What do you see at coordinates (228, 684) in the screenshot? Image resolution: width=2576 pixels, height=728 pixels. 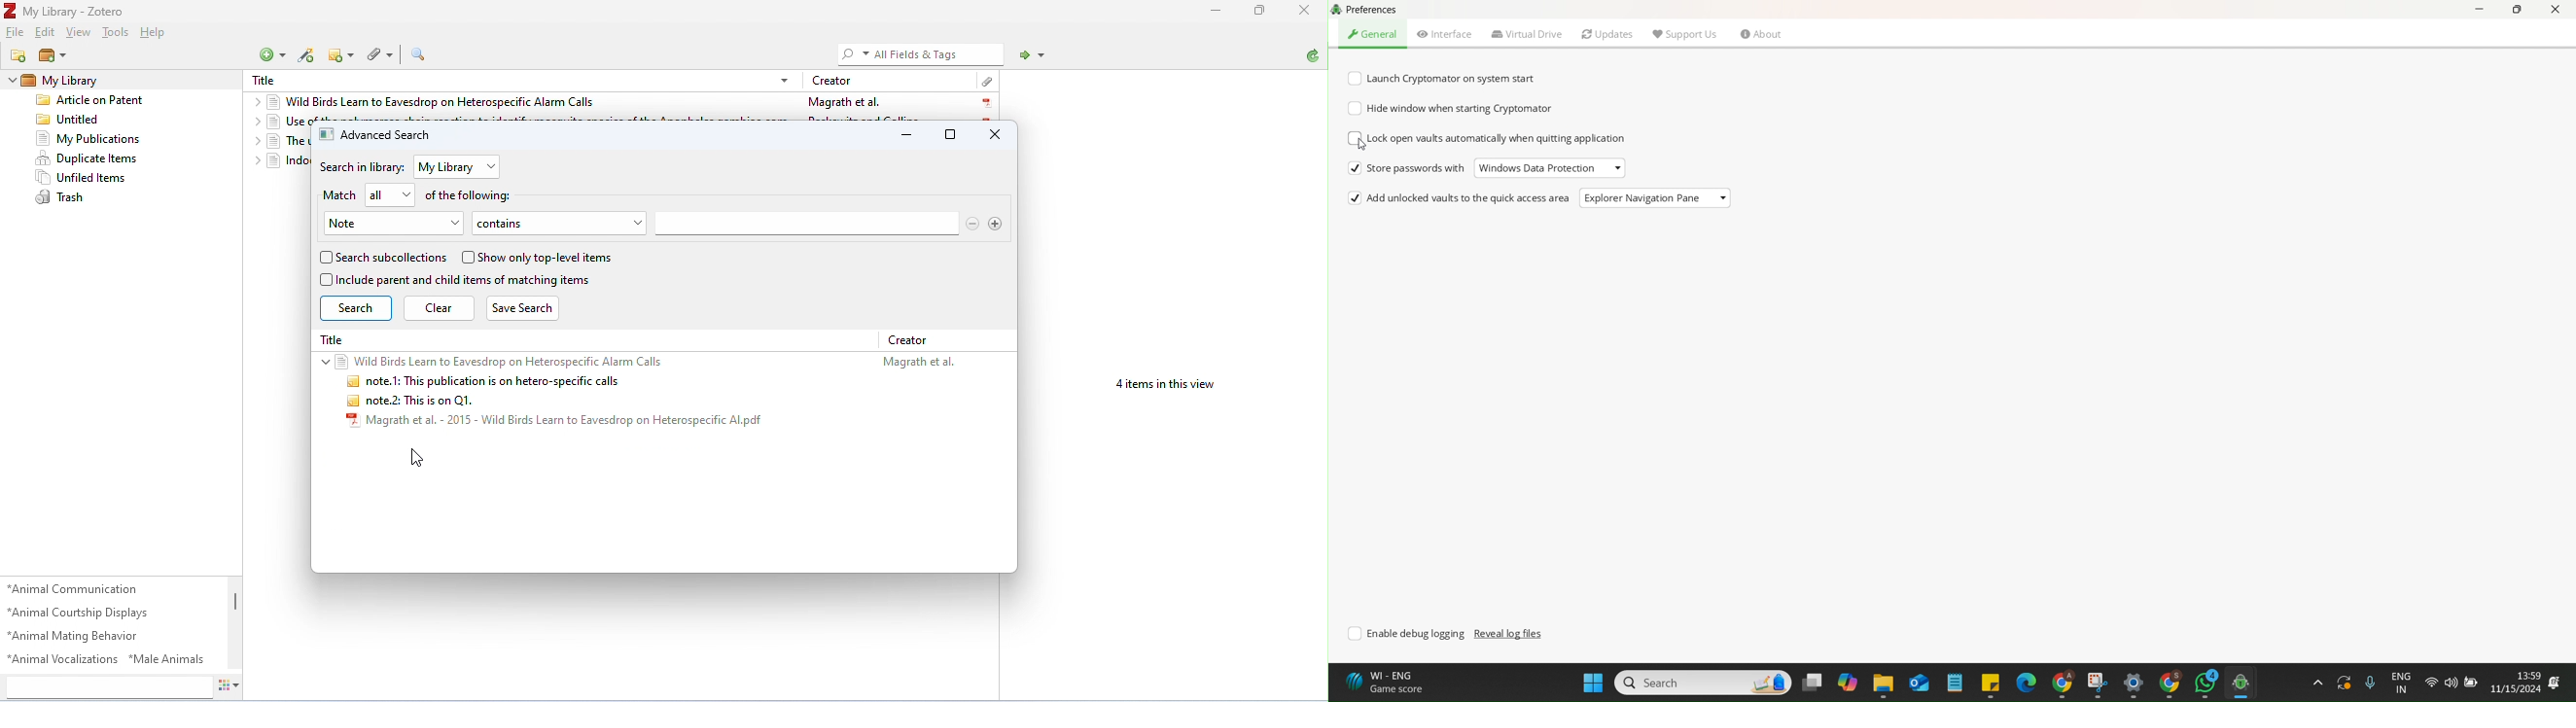 I see `actions` at bounding box center [228, 684].